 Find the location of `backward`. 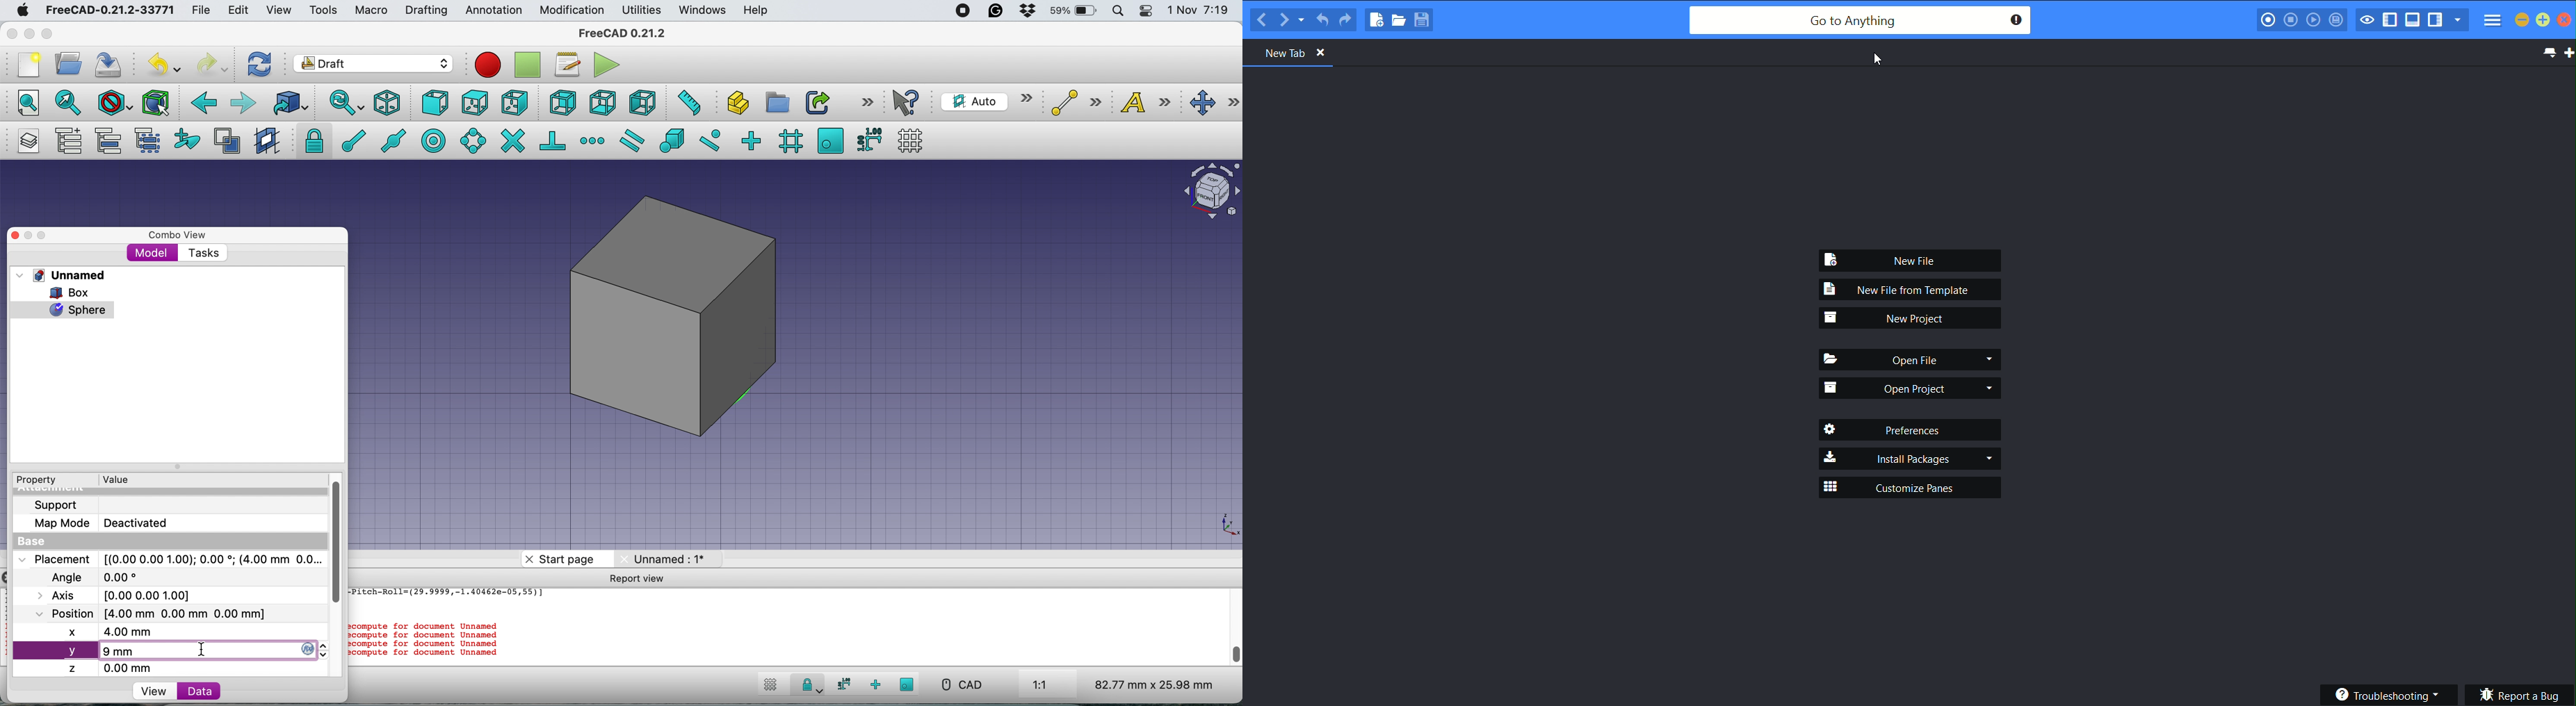

backward is located at coordinates (201, 103).